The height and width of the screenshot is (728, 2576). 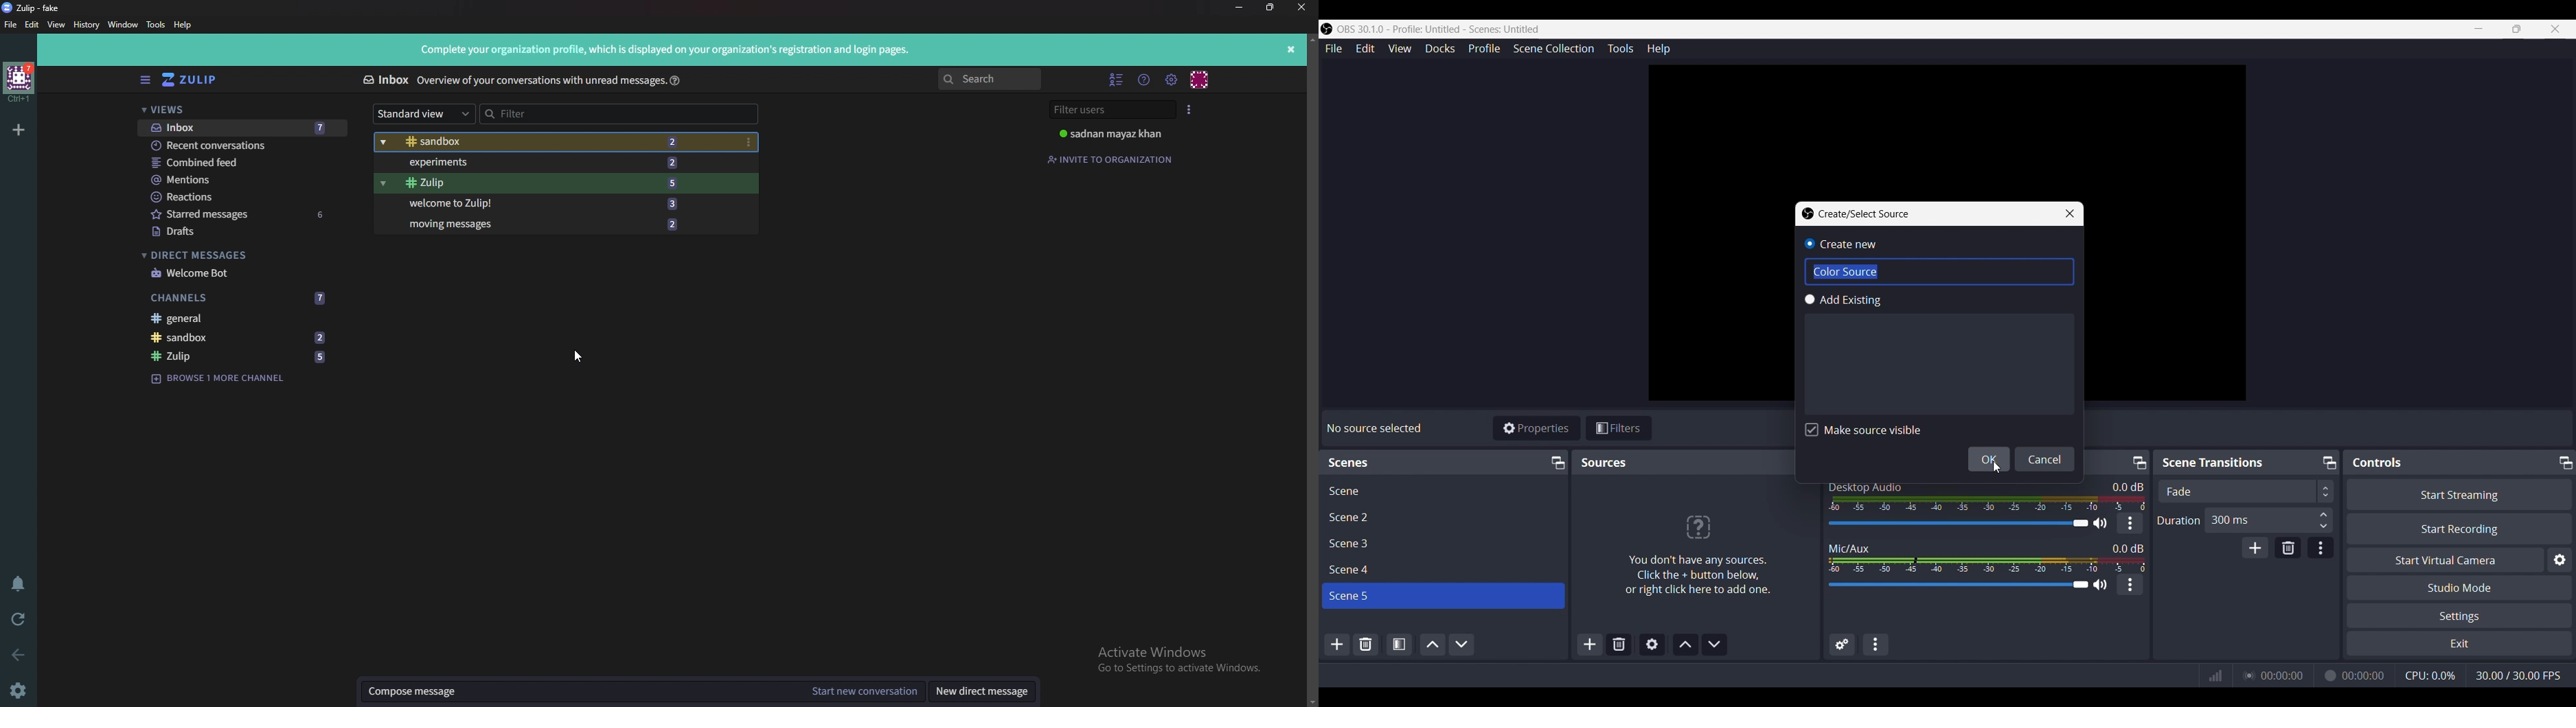 What do you see at coordinates (1588, 644) in the screenshot?
I see `Add Sources` at bounding box center [1588, 644].